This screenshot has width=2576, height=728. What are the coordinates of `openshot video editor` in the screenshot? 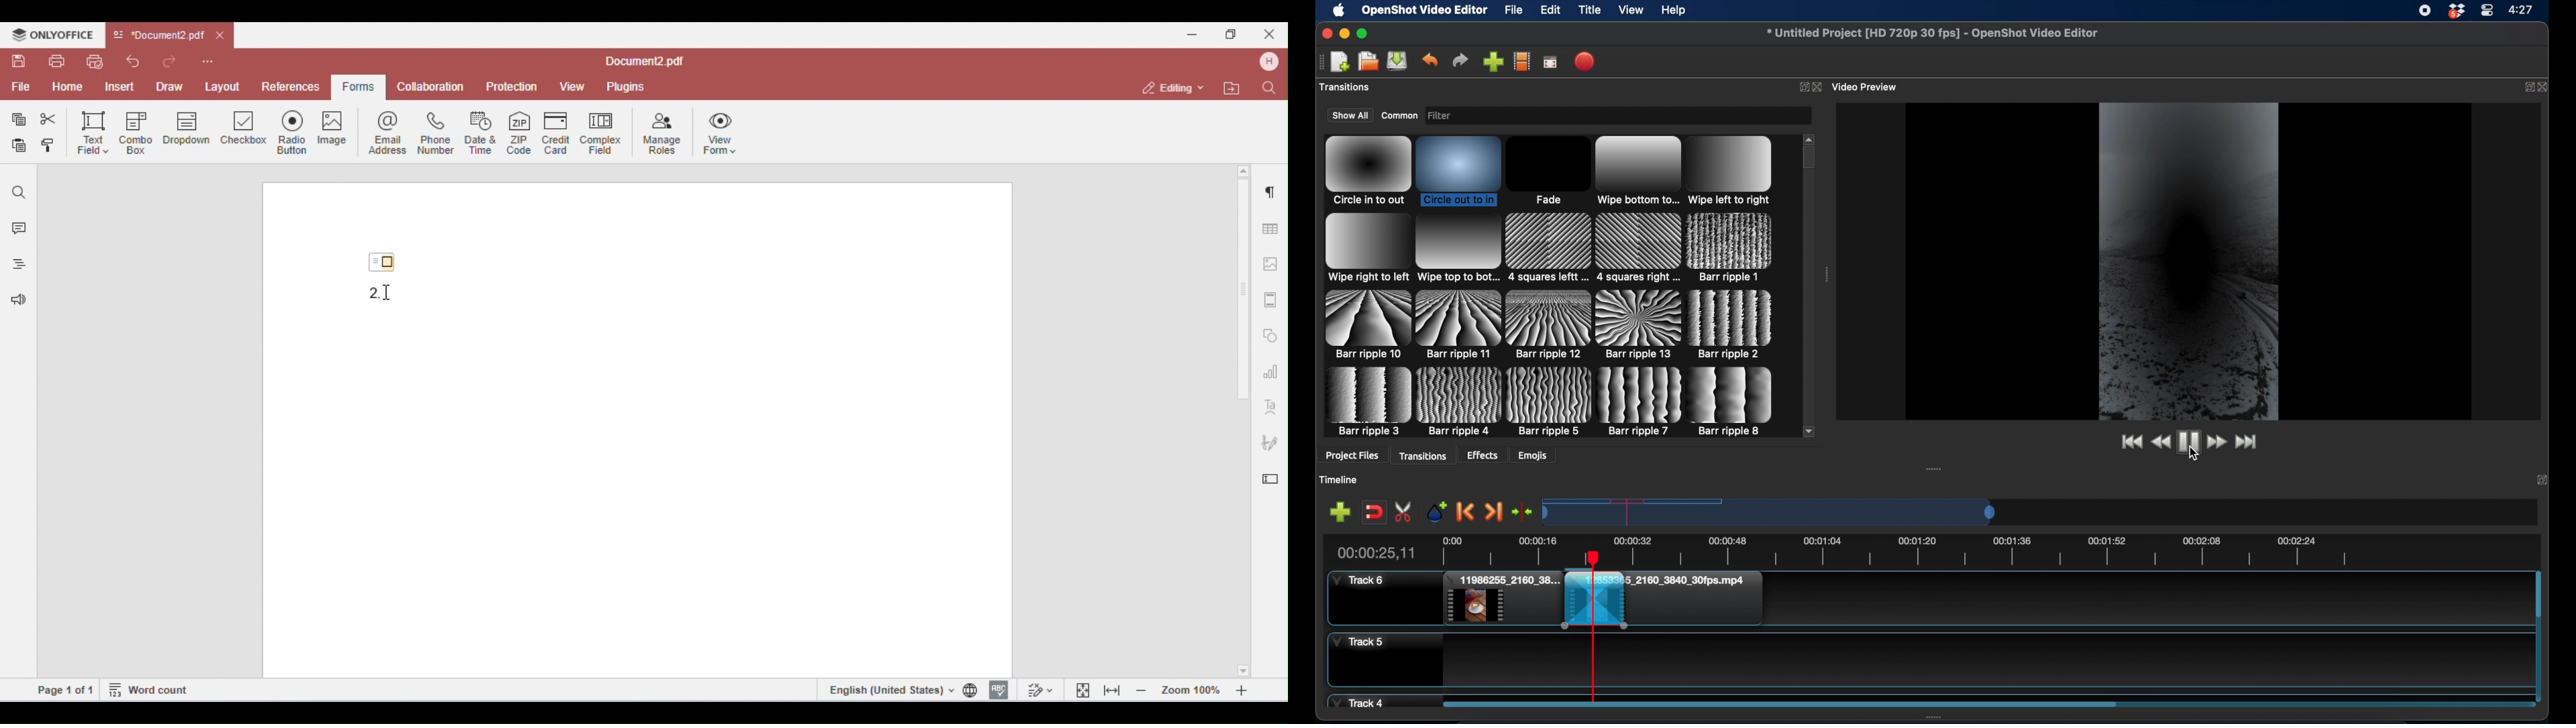 It's located at (1425, 11).